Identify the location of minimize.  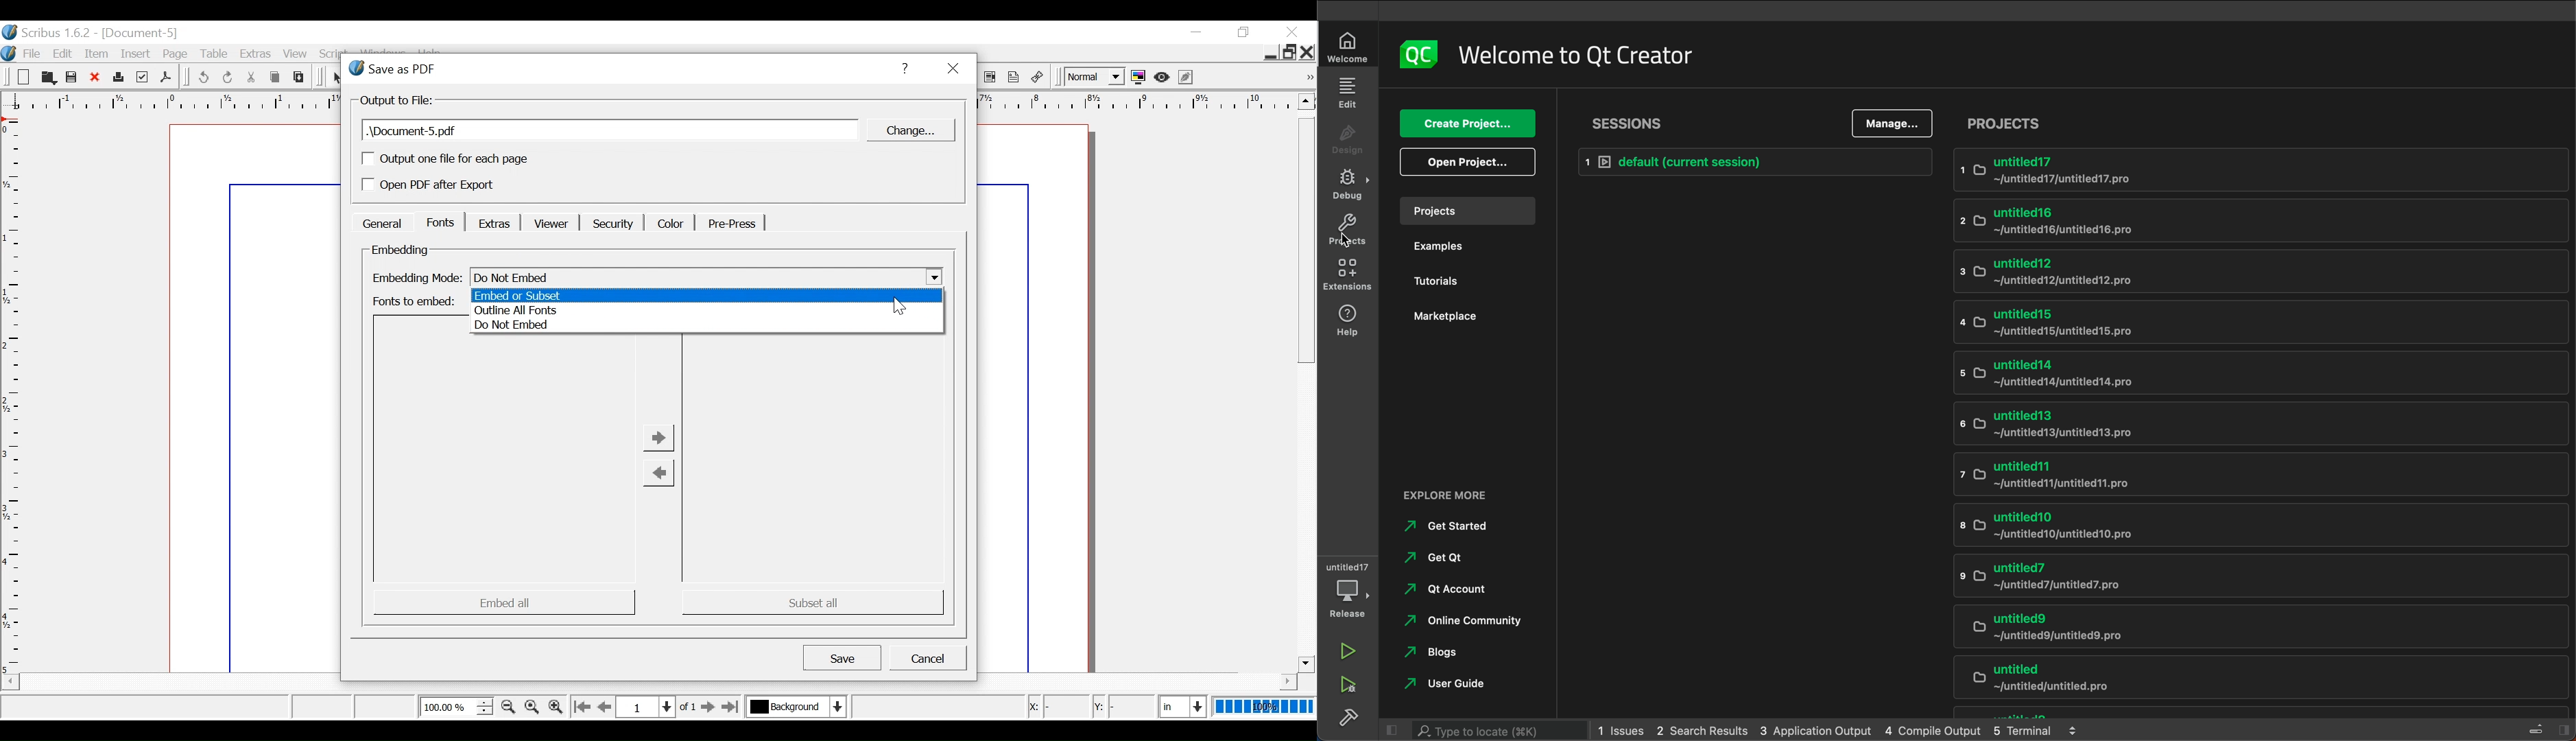
(1269, 54).